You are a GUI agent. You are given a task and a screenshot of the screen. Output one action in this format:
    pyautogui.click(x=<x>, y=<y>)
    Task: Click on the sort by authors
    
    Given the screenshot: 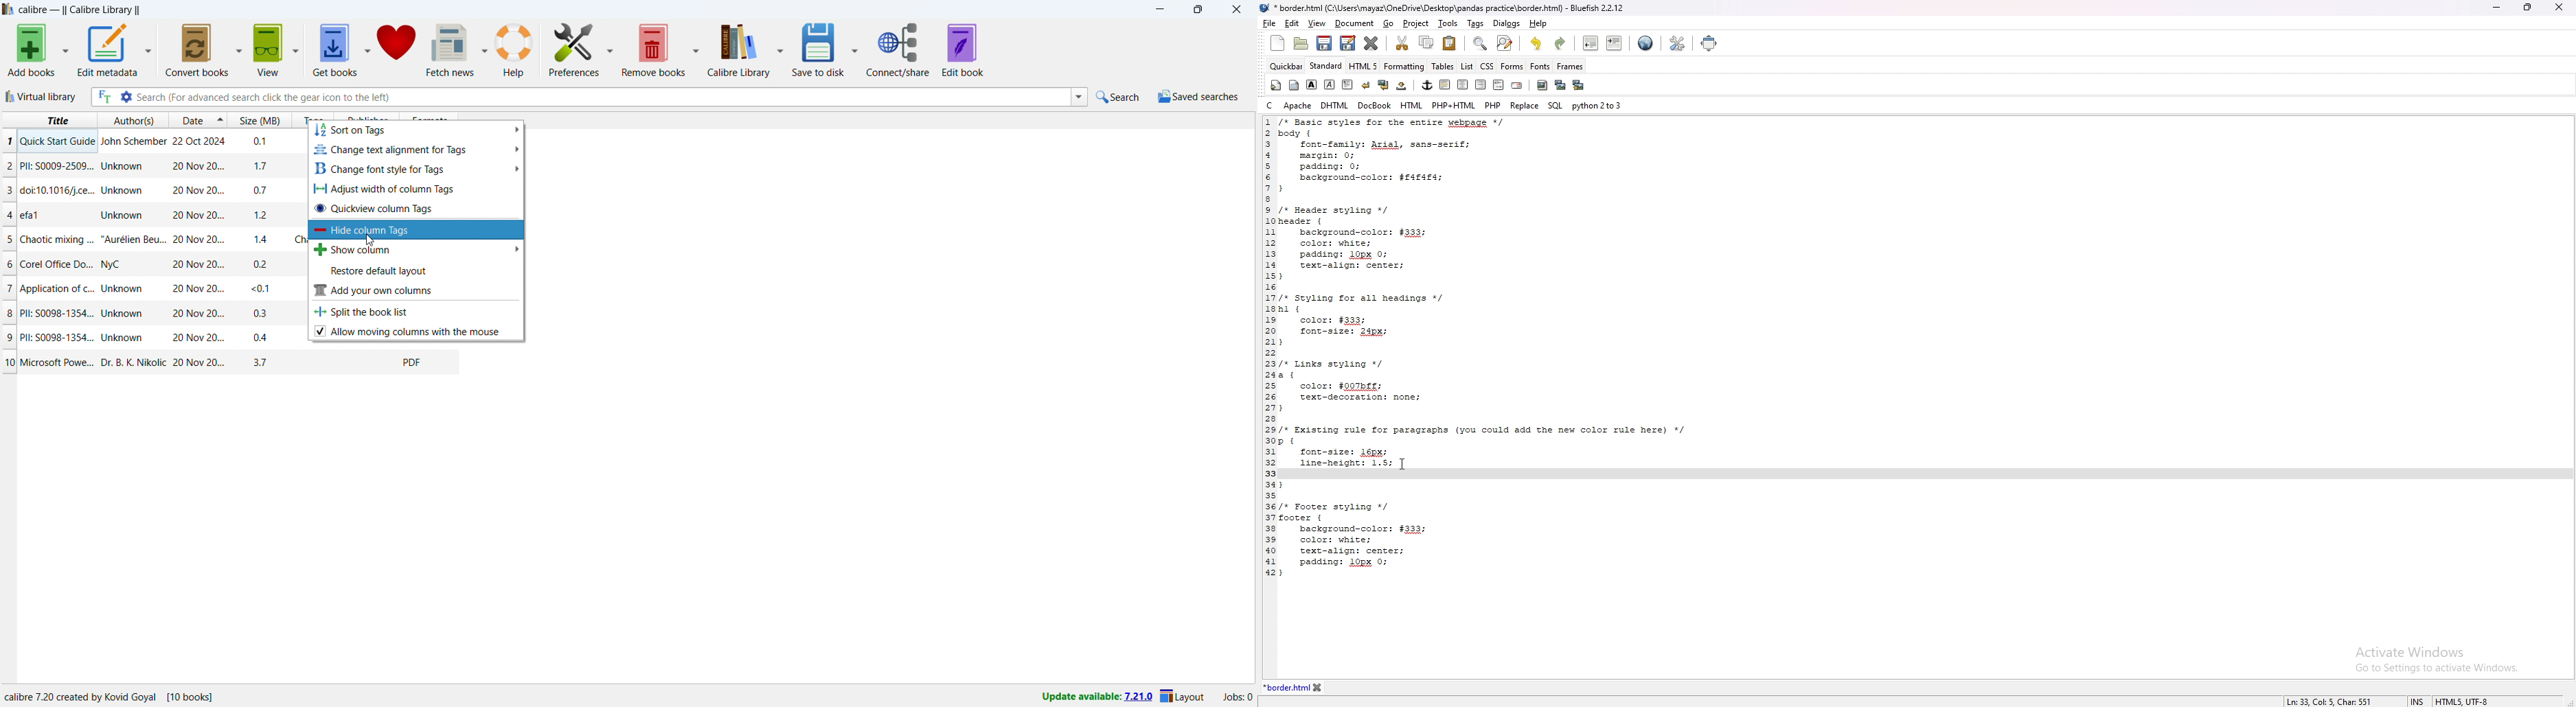 What is the action you would take?
    pyautogui.click(x=134, y=120)
    